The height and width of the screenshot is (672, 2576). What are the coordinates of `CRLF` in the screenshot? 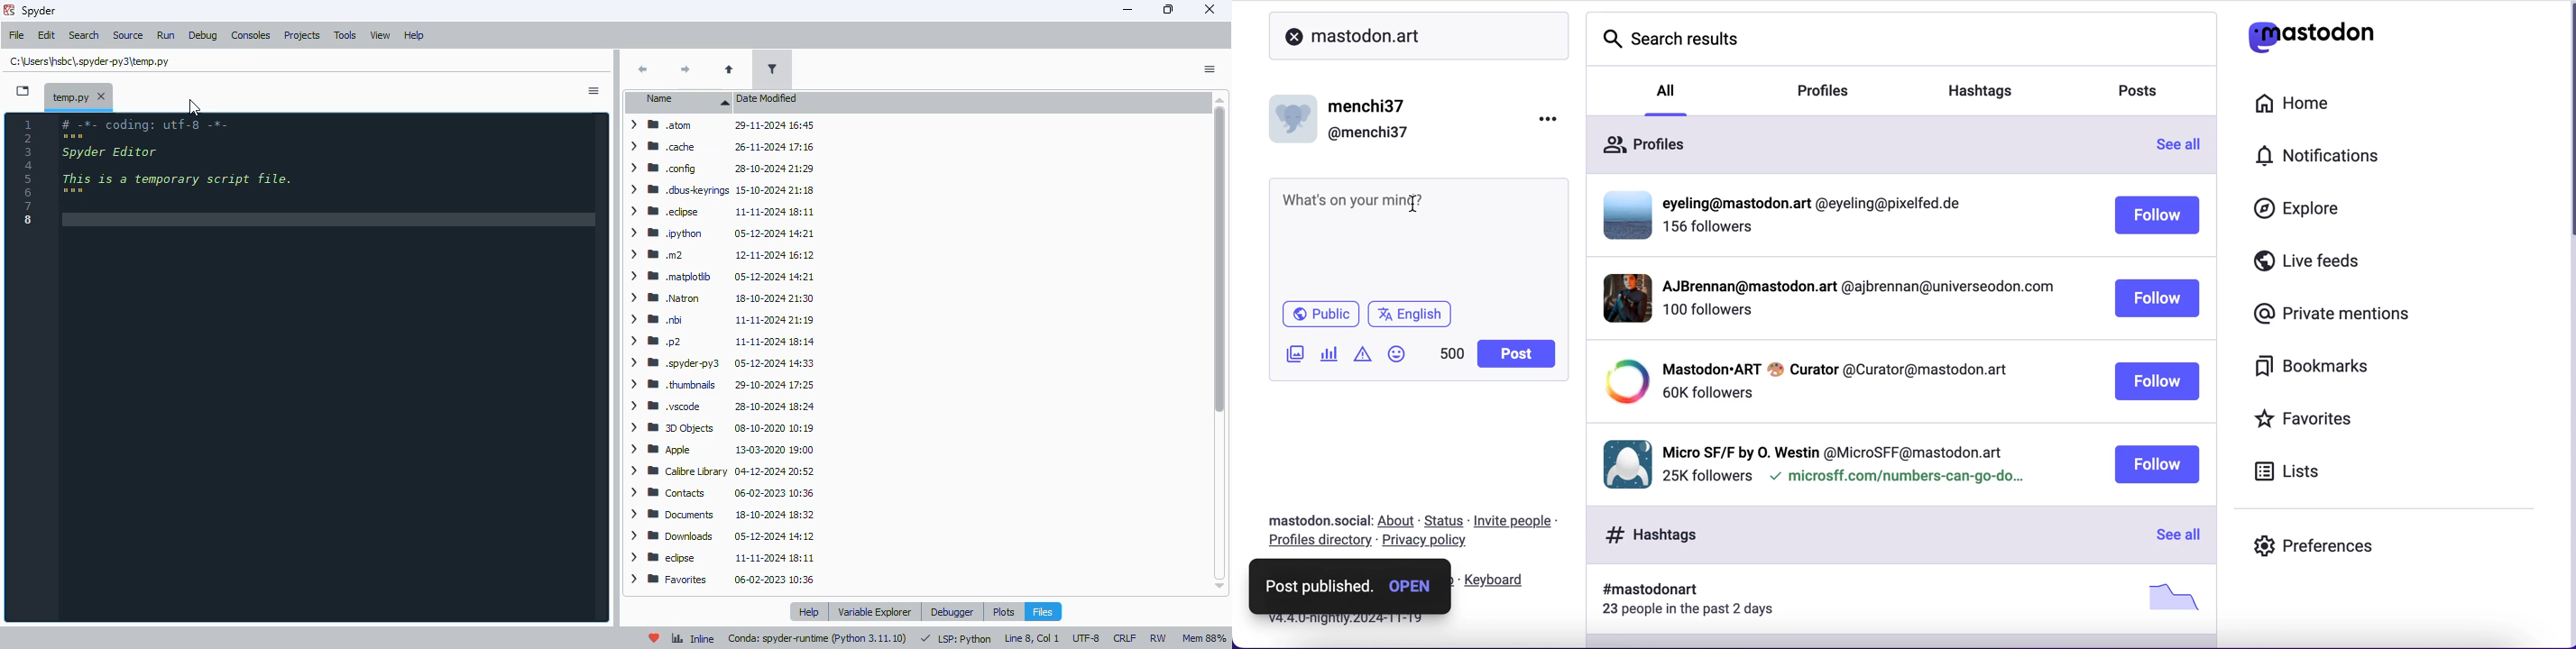 It's located at (1125, 636).